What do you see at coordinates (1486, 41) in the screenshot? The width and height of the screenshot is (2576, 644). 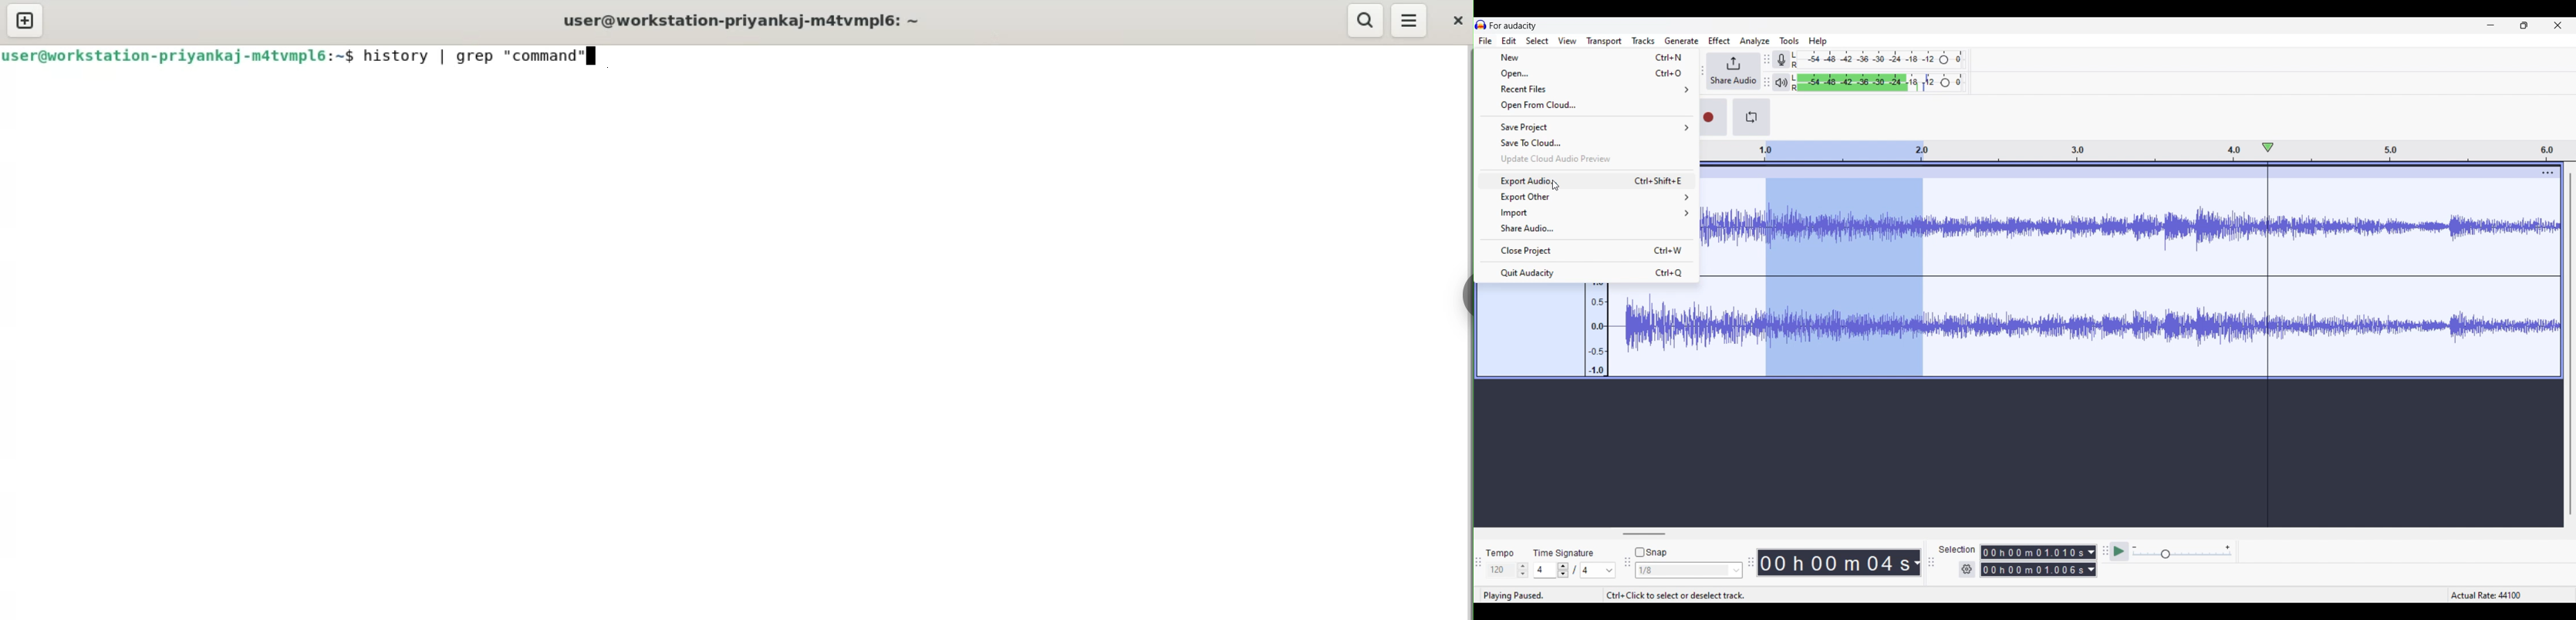 I see `File menu` at bounding box center [1486, 41].